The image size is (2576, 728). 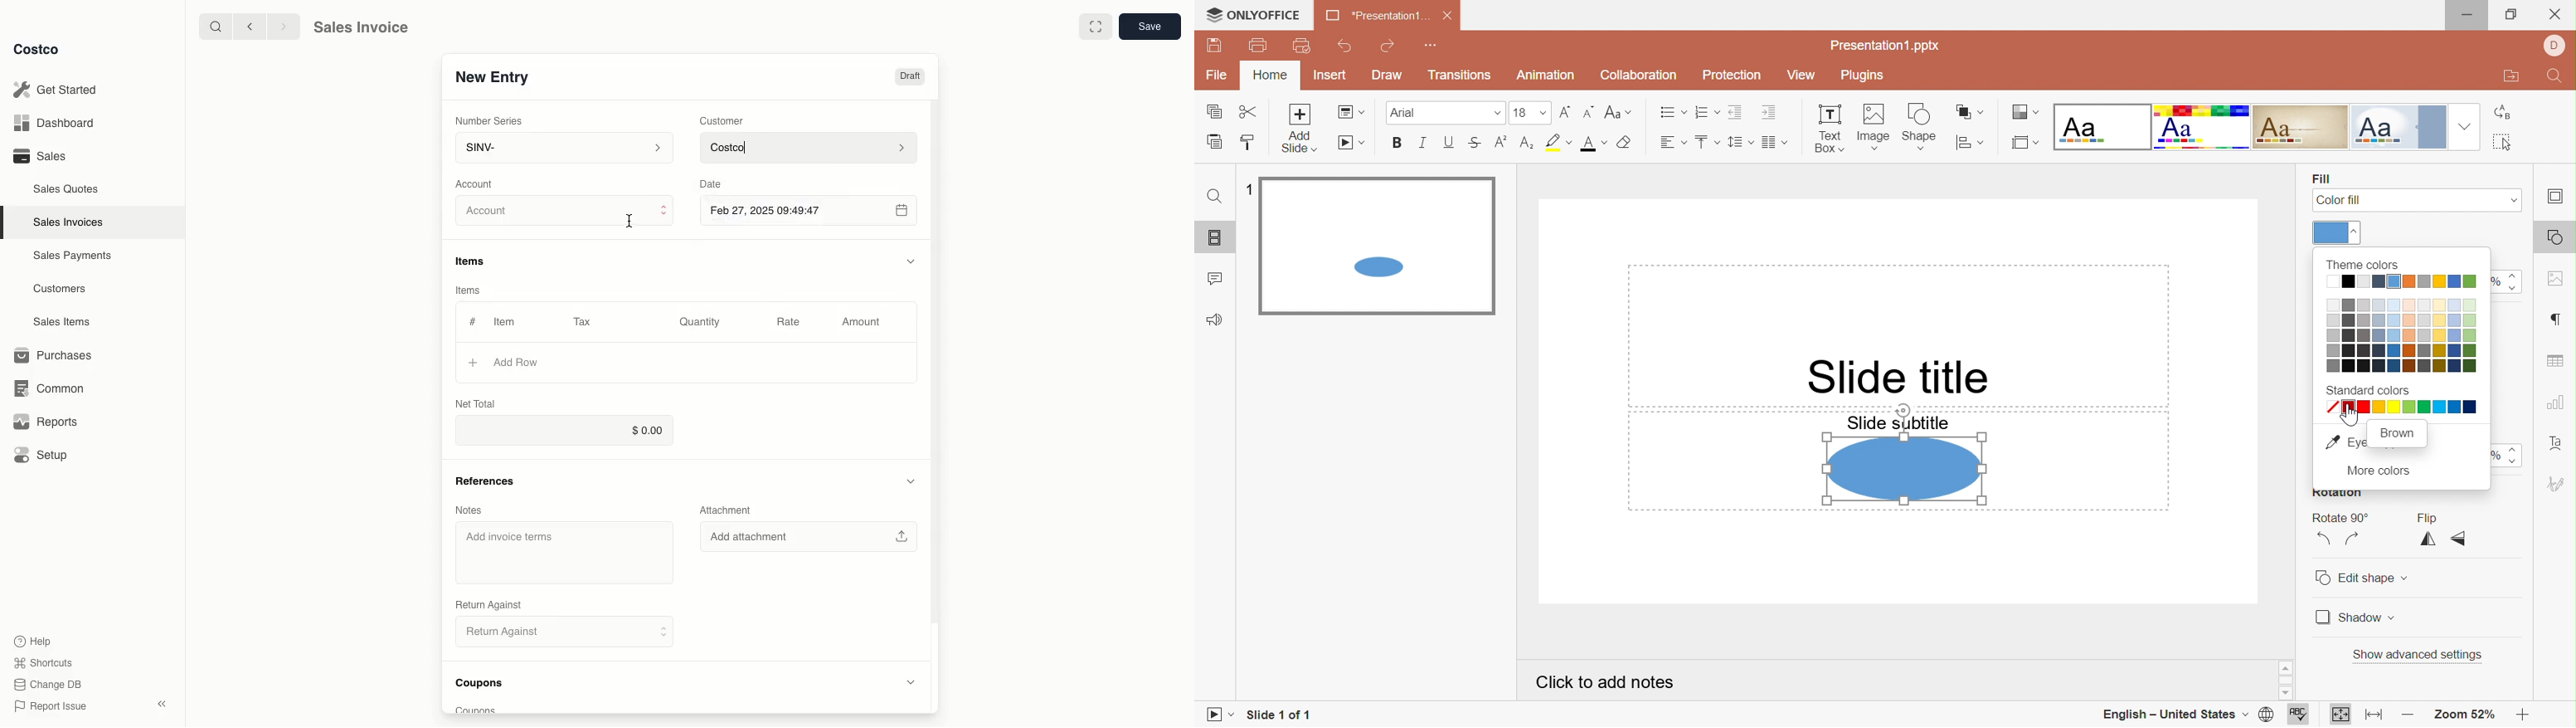 I want to click on Scroll down, so click(x=2290, y=695).